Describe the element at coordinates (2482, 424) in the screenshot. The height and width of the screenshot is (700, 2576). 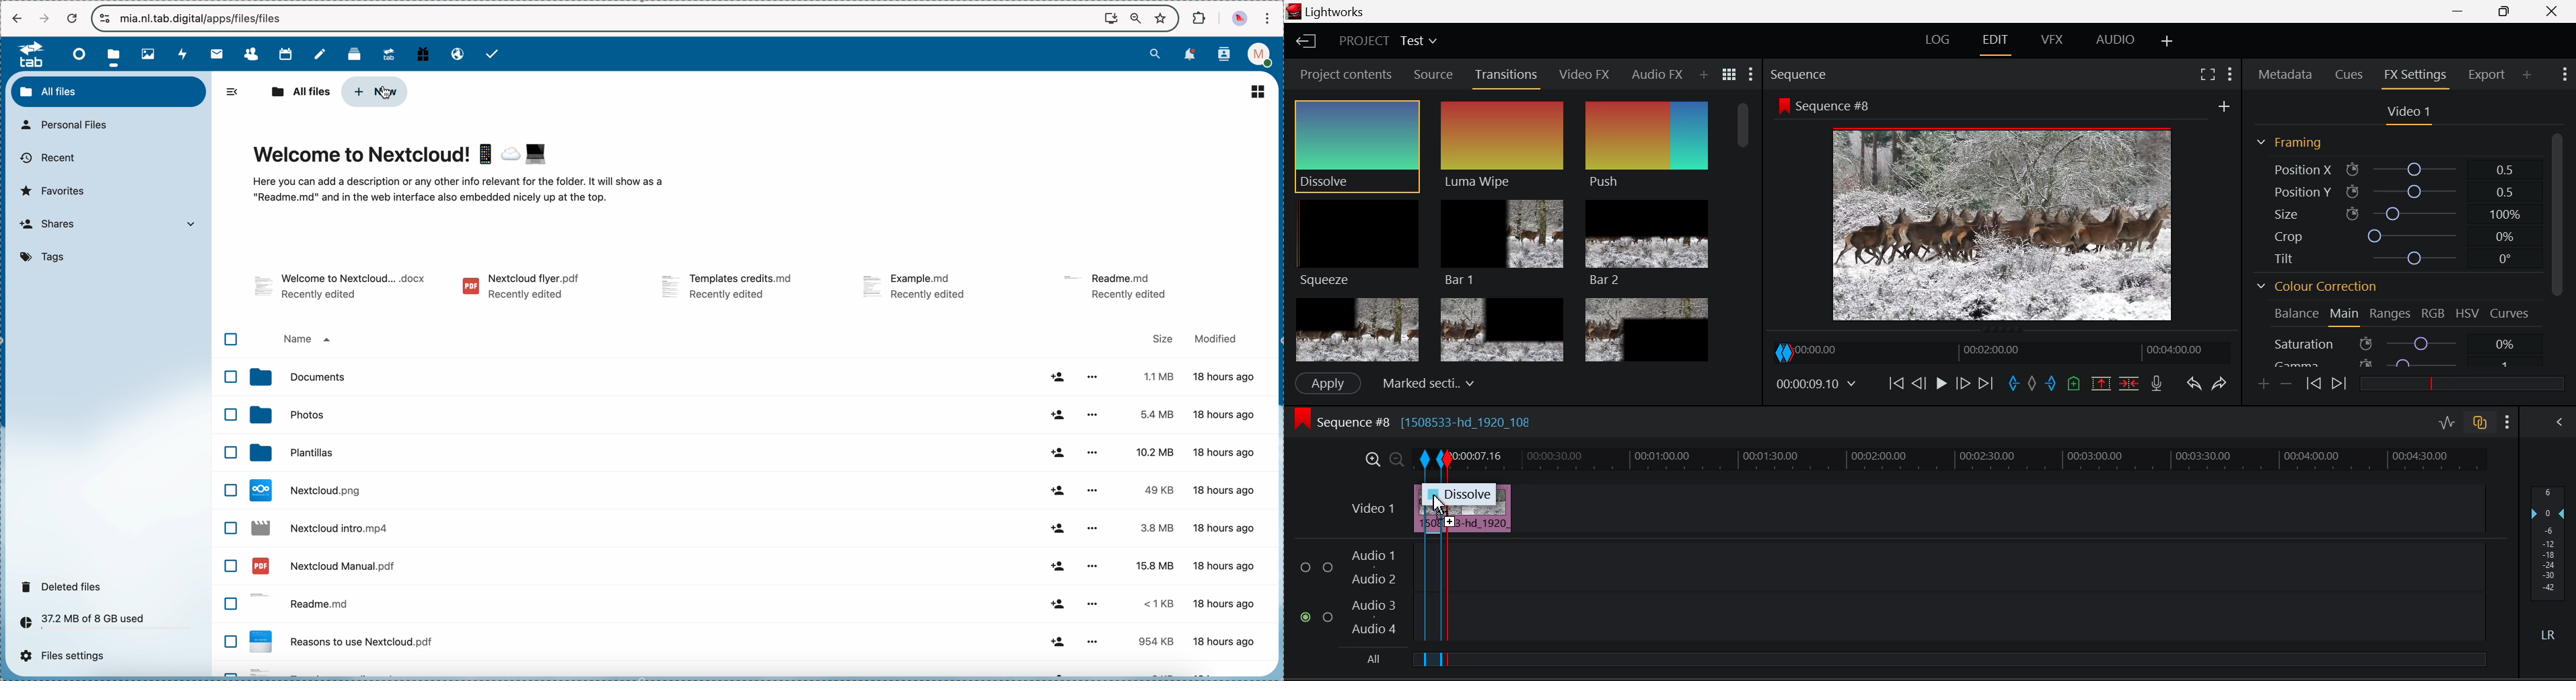
I see `Toggle Audio Track Sync` at that location.